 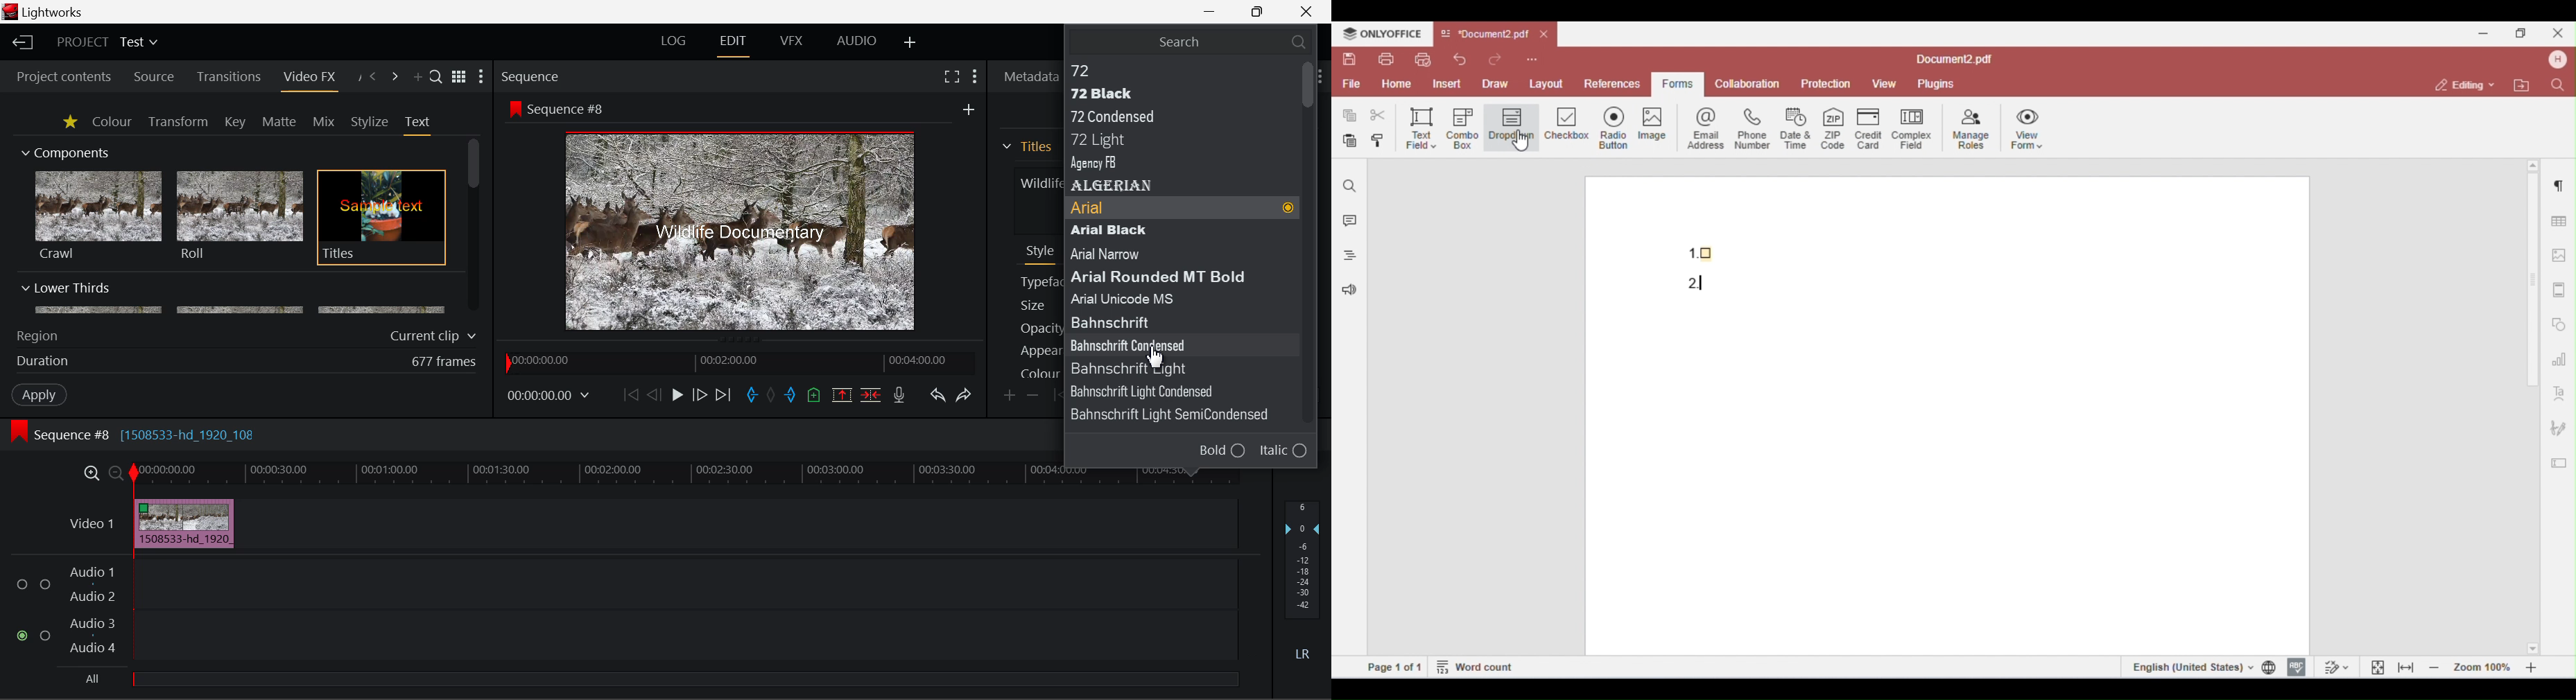 I want to click on Transitions, so click(x=229, y=77).